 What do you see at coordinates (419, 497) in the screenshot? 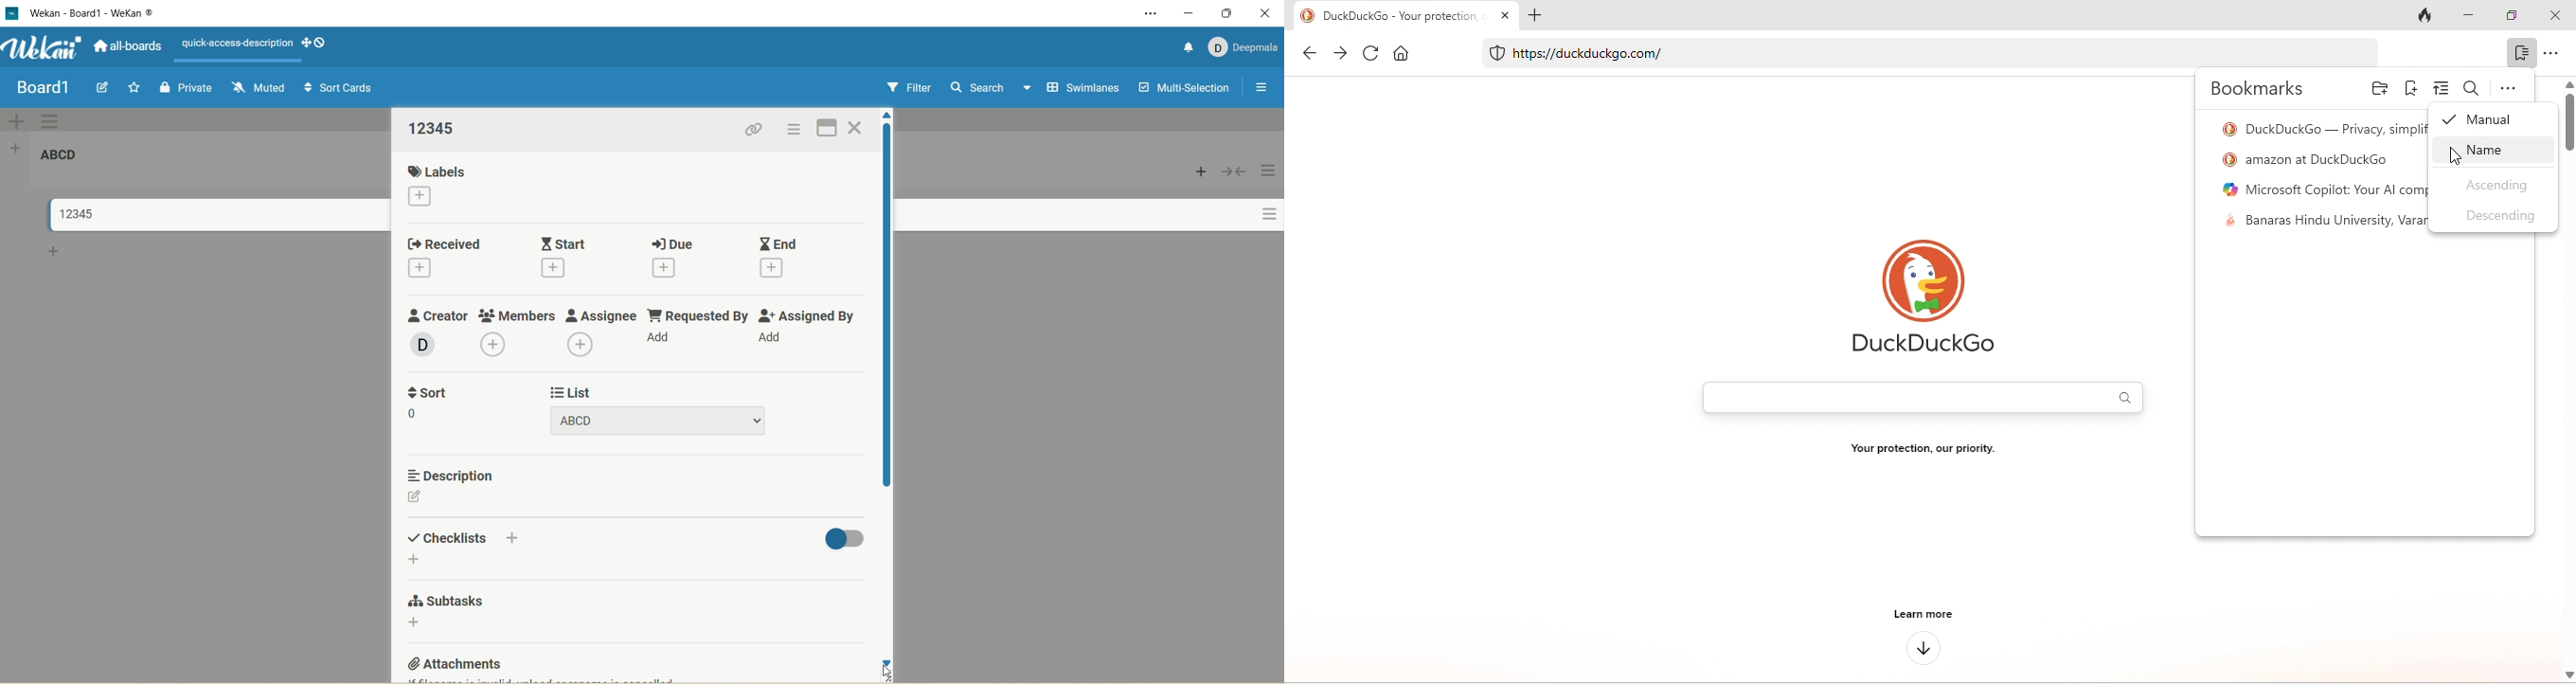
I see `edit` at bounding box center [419, 497].